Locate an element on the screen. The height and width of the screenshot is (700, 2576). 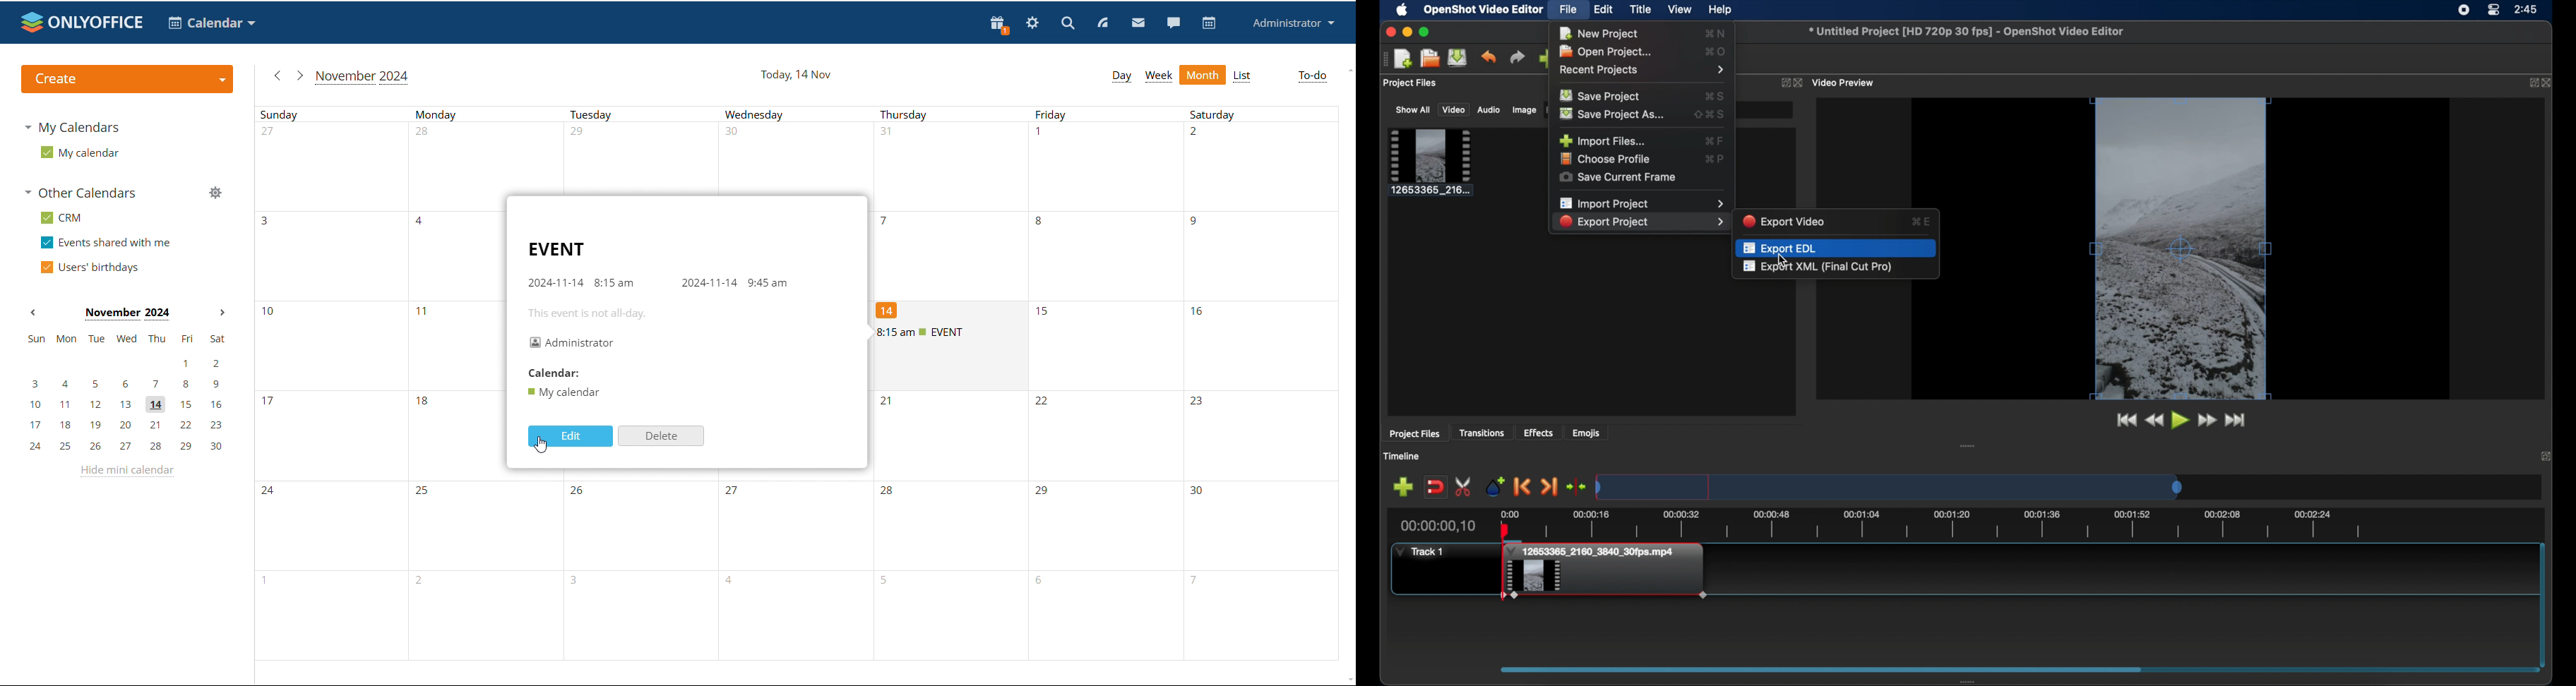
drag handle is located at coordinates (1968, 445).